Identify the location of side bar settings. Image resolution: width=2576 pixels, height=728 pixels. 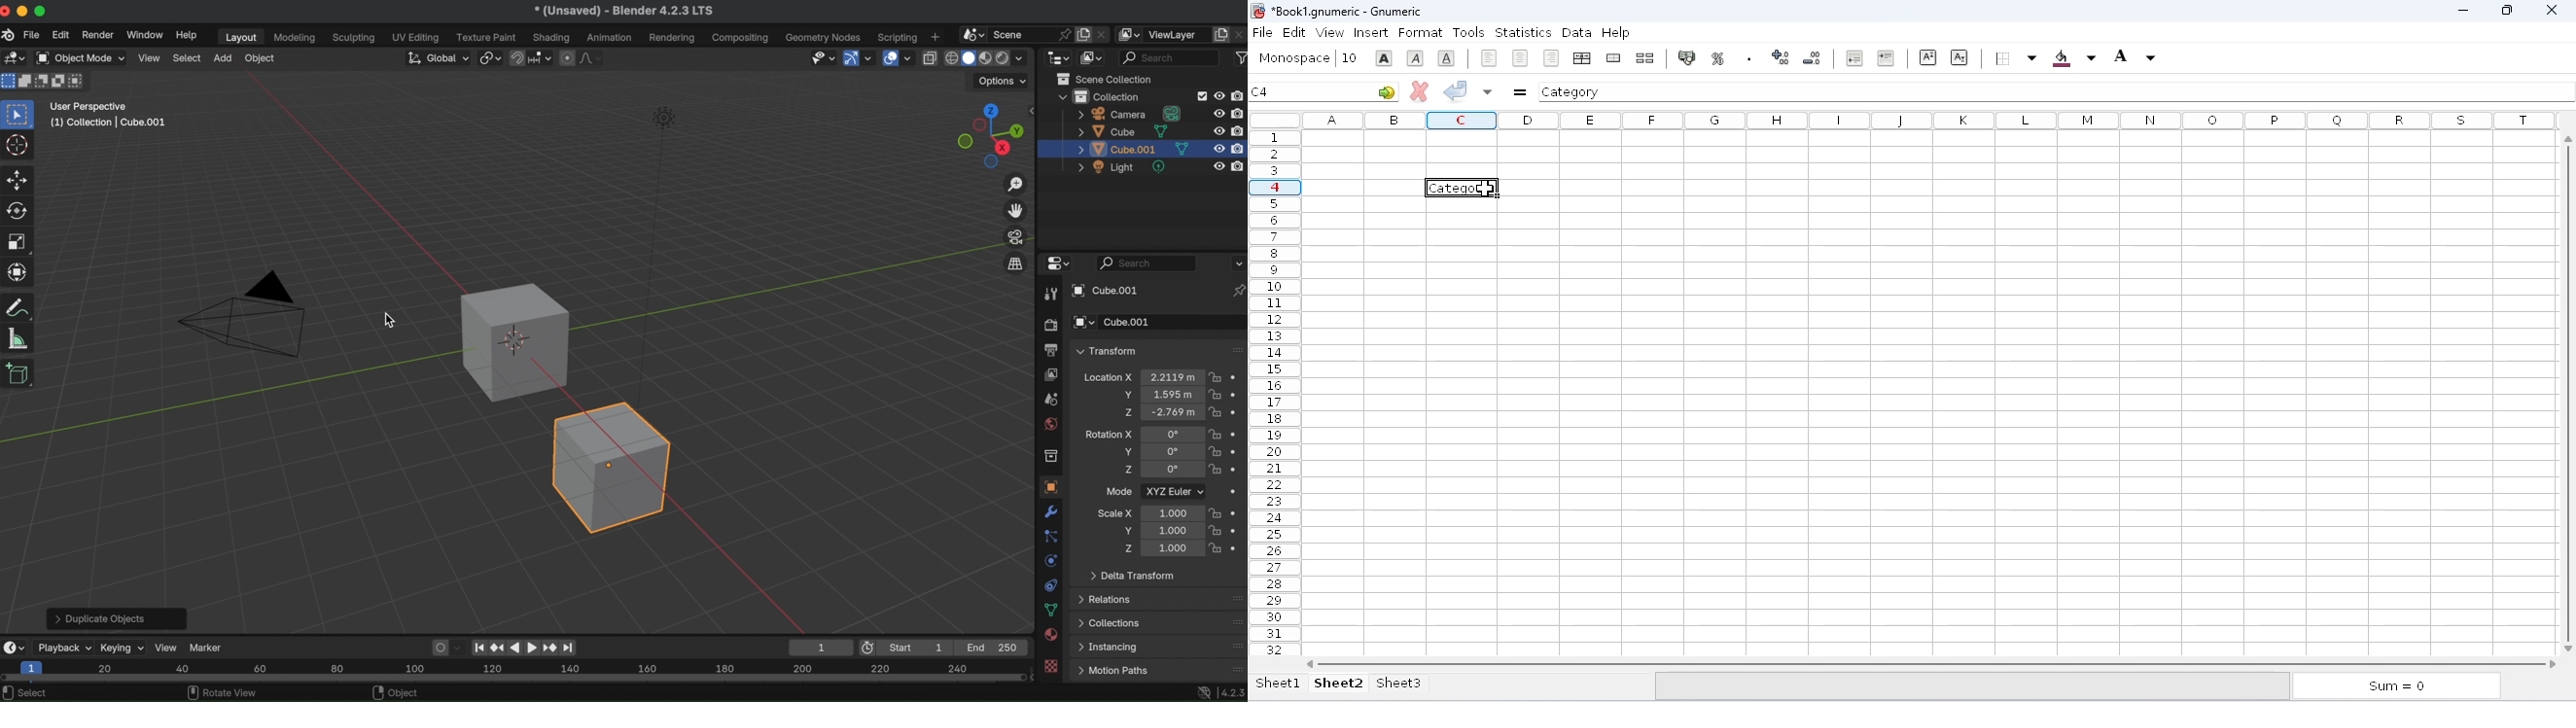
(1034, 109).